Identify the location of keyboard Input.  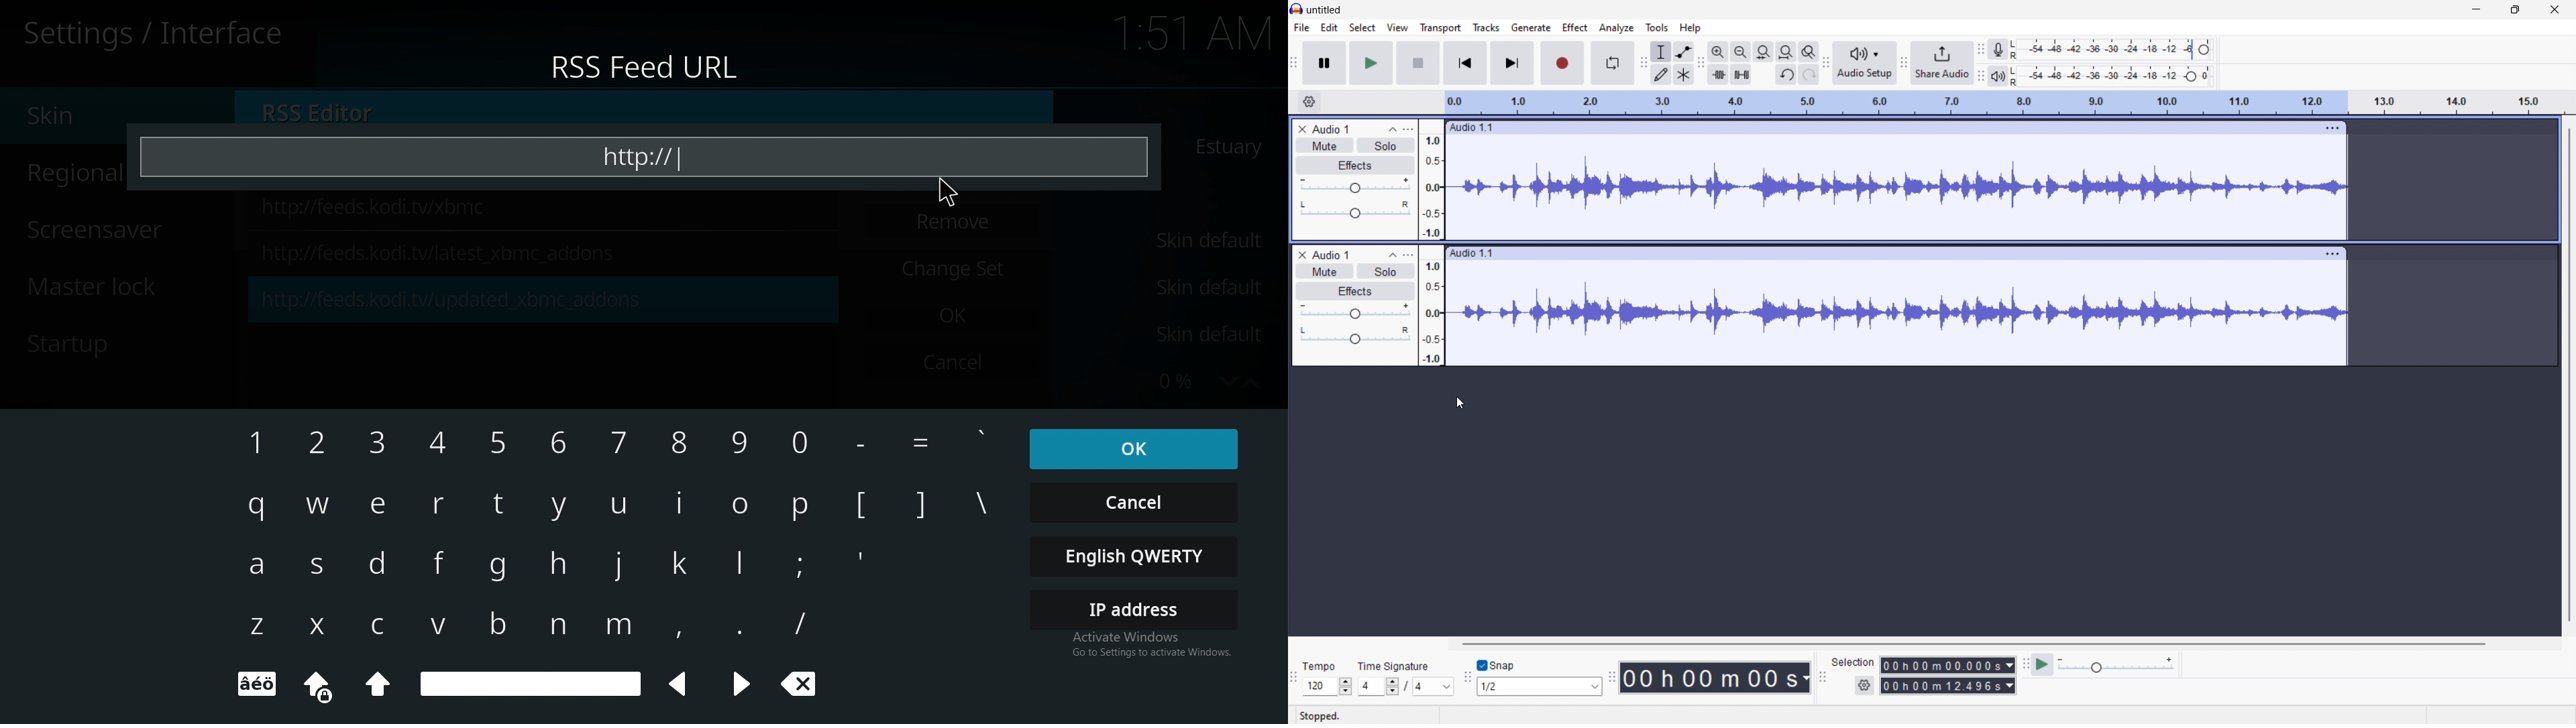
(559, 564).